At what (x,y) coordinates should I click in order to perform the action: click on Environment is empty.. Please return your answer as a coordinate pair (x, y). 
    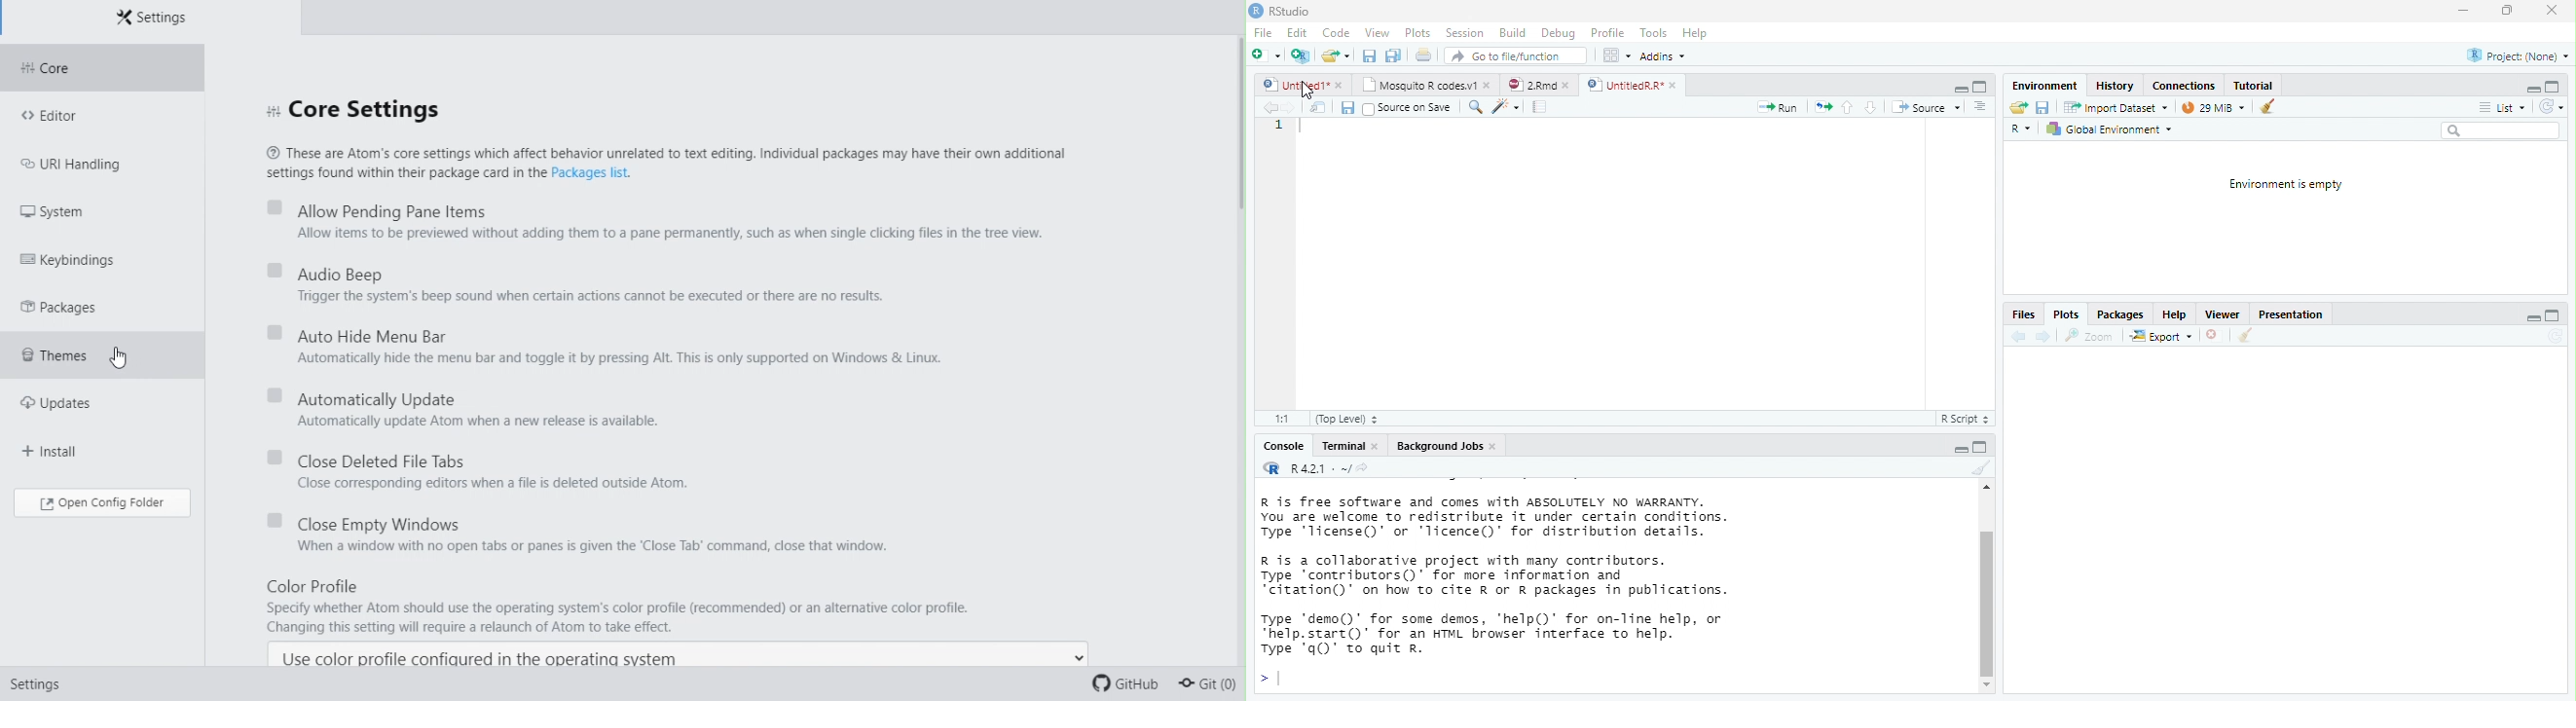
    Looking at the image, I should click on (2285, 185).